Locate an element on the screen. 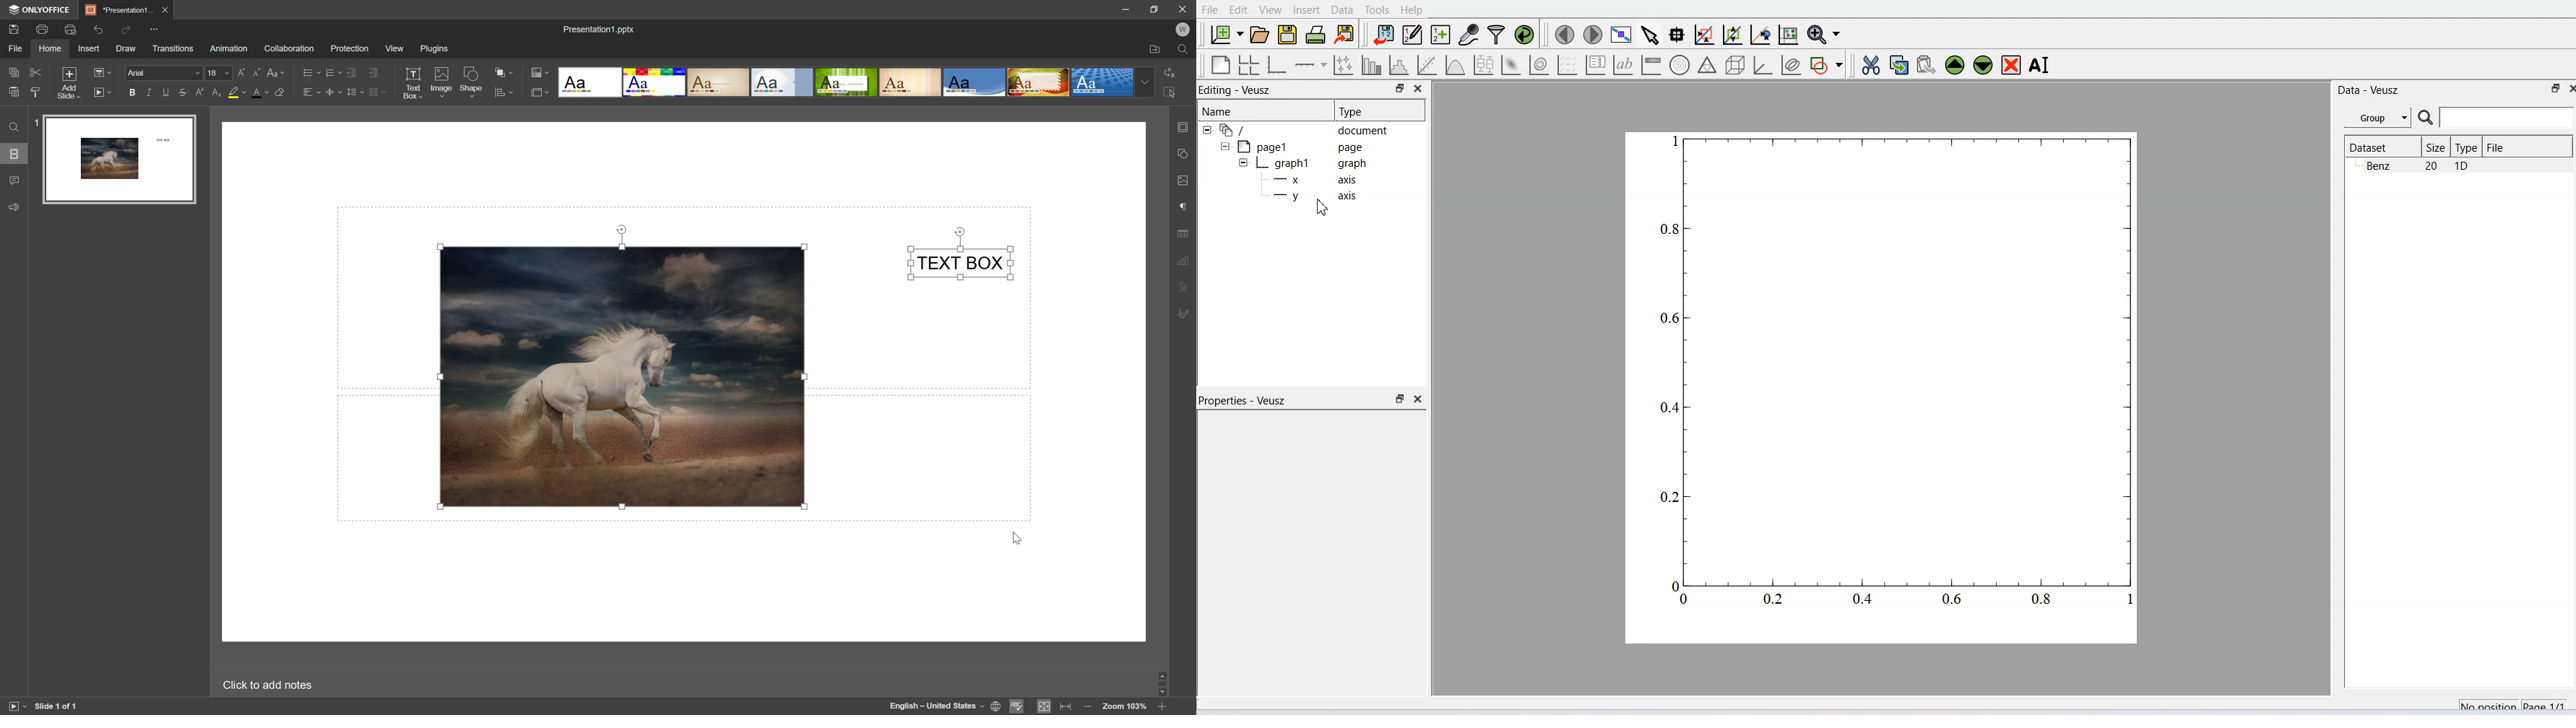  Fit function to data is located at coordinates (1427, 64).